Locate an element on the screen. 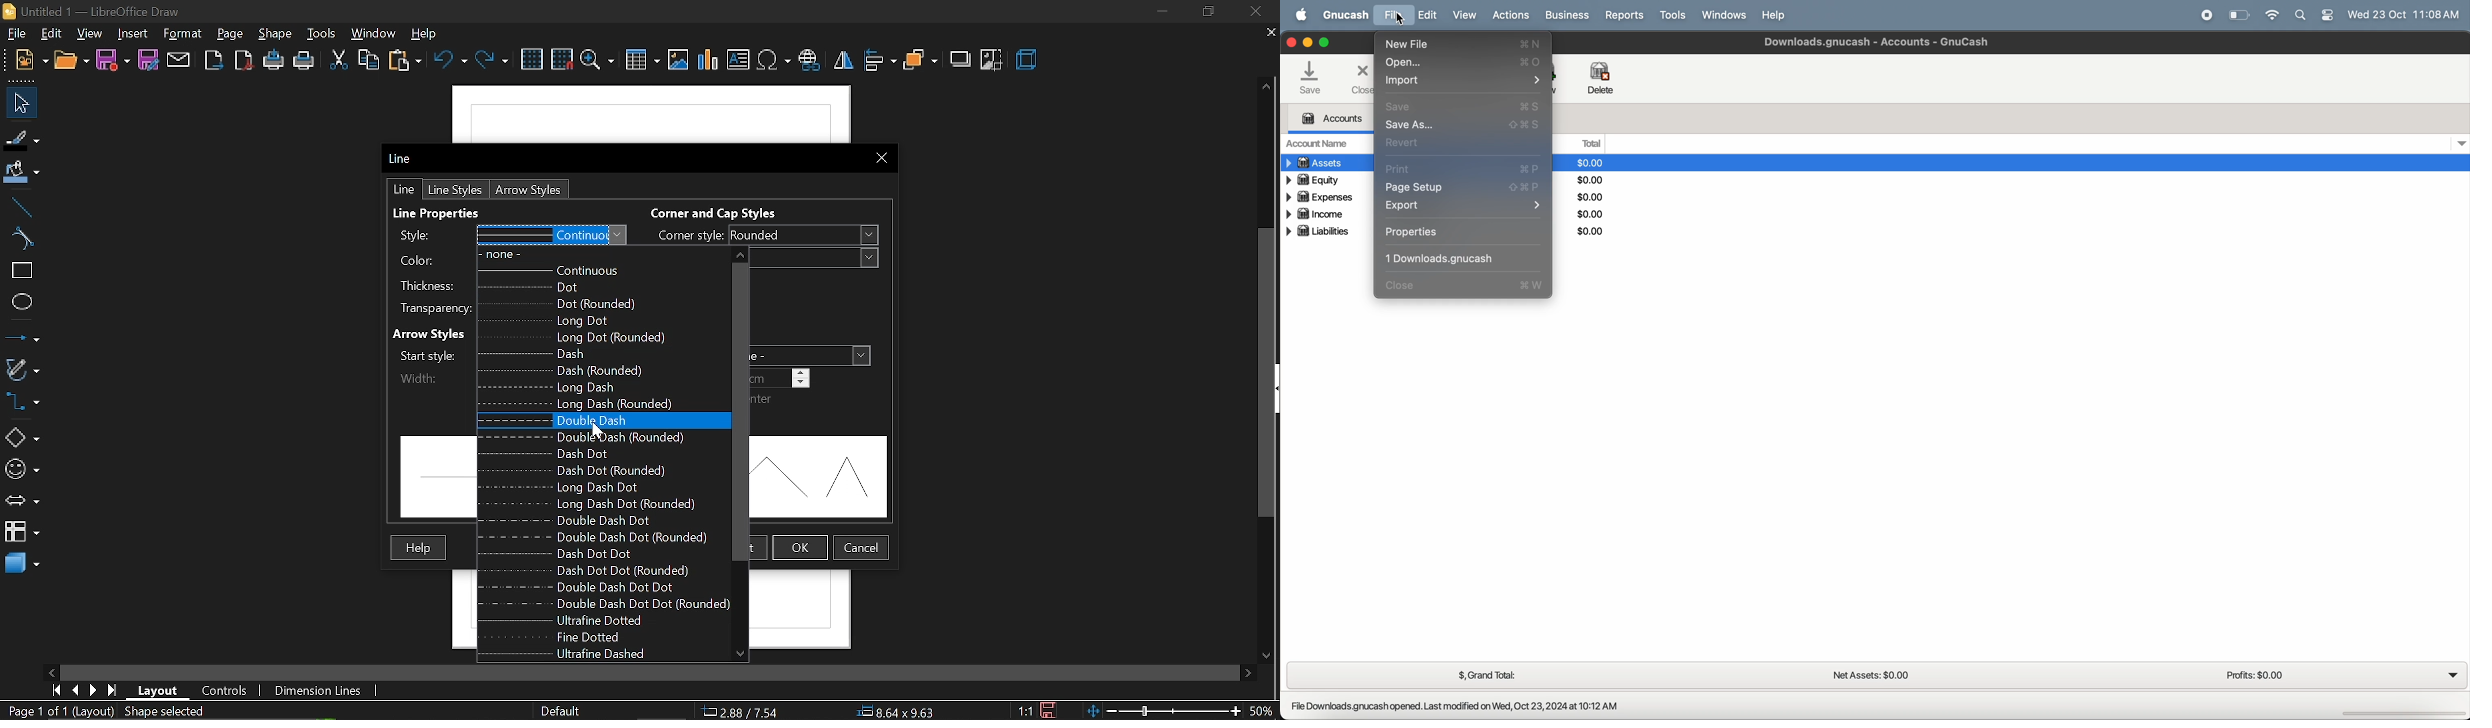  move up is located at coordinates (1265, 86).